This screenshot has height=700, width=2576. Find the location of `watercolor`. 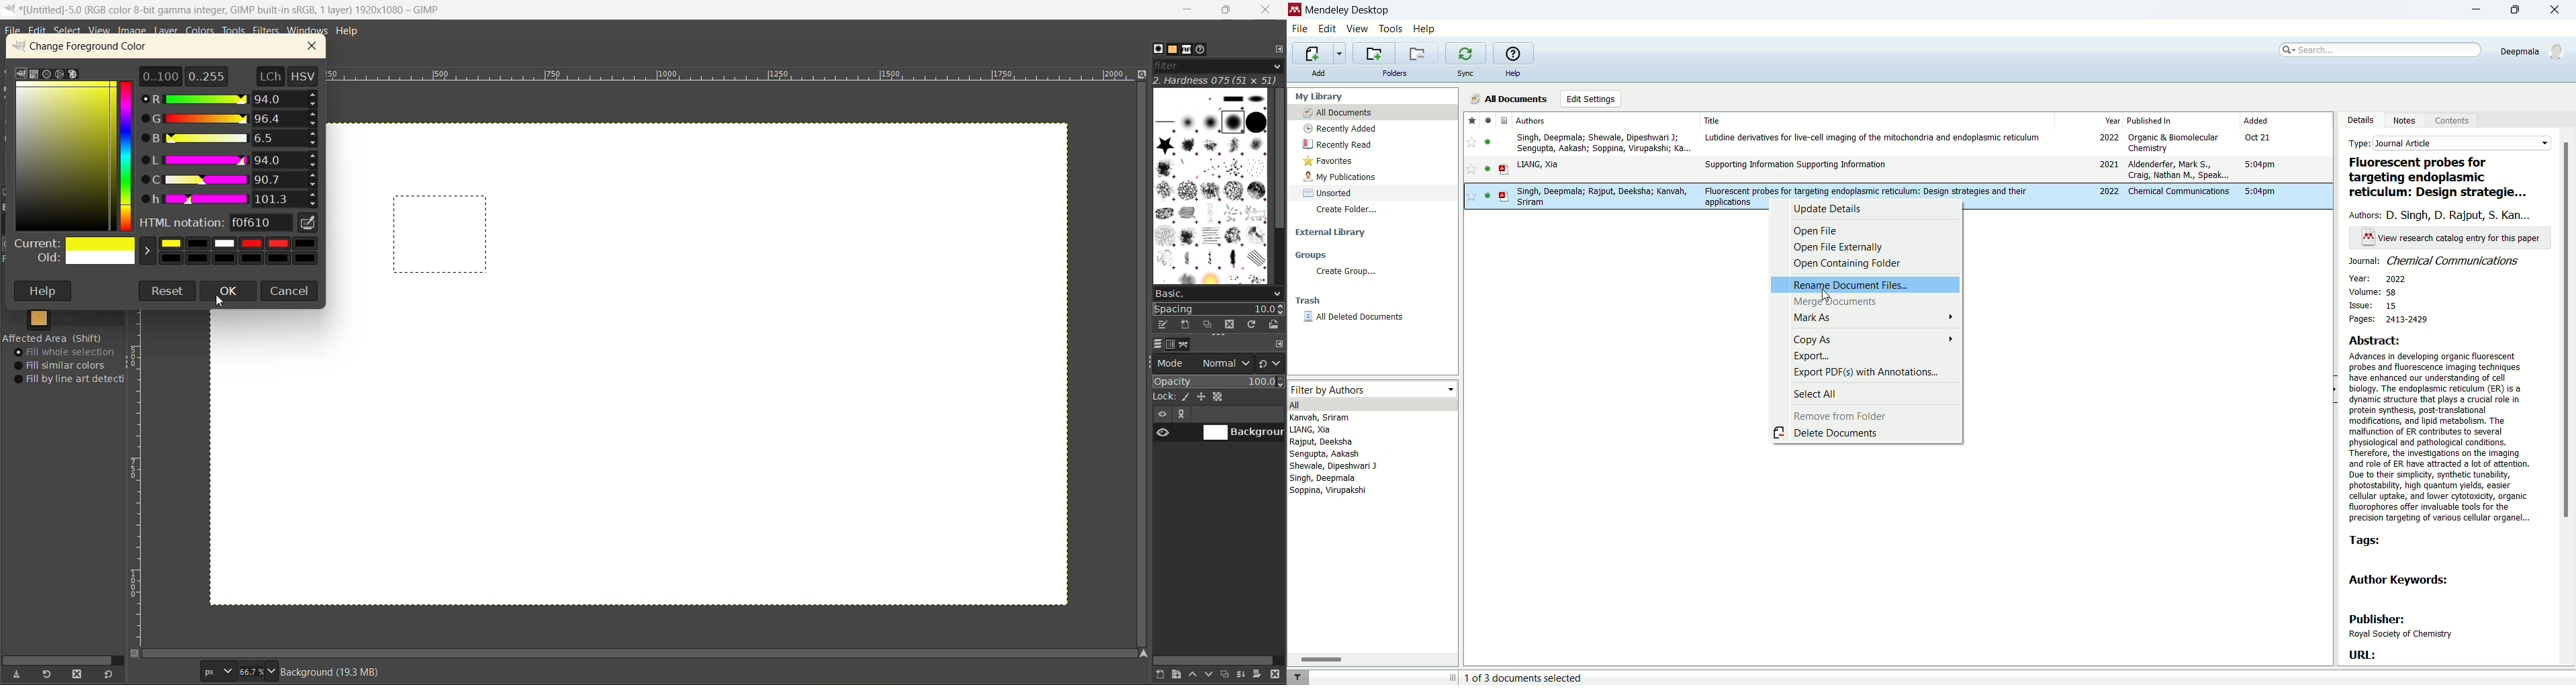

watercolor is located at coordinates (47, 74).